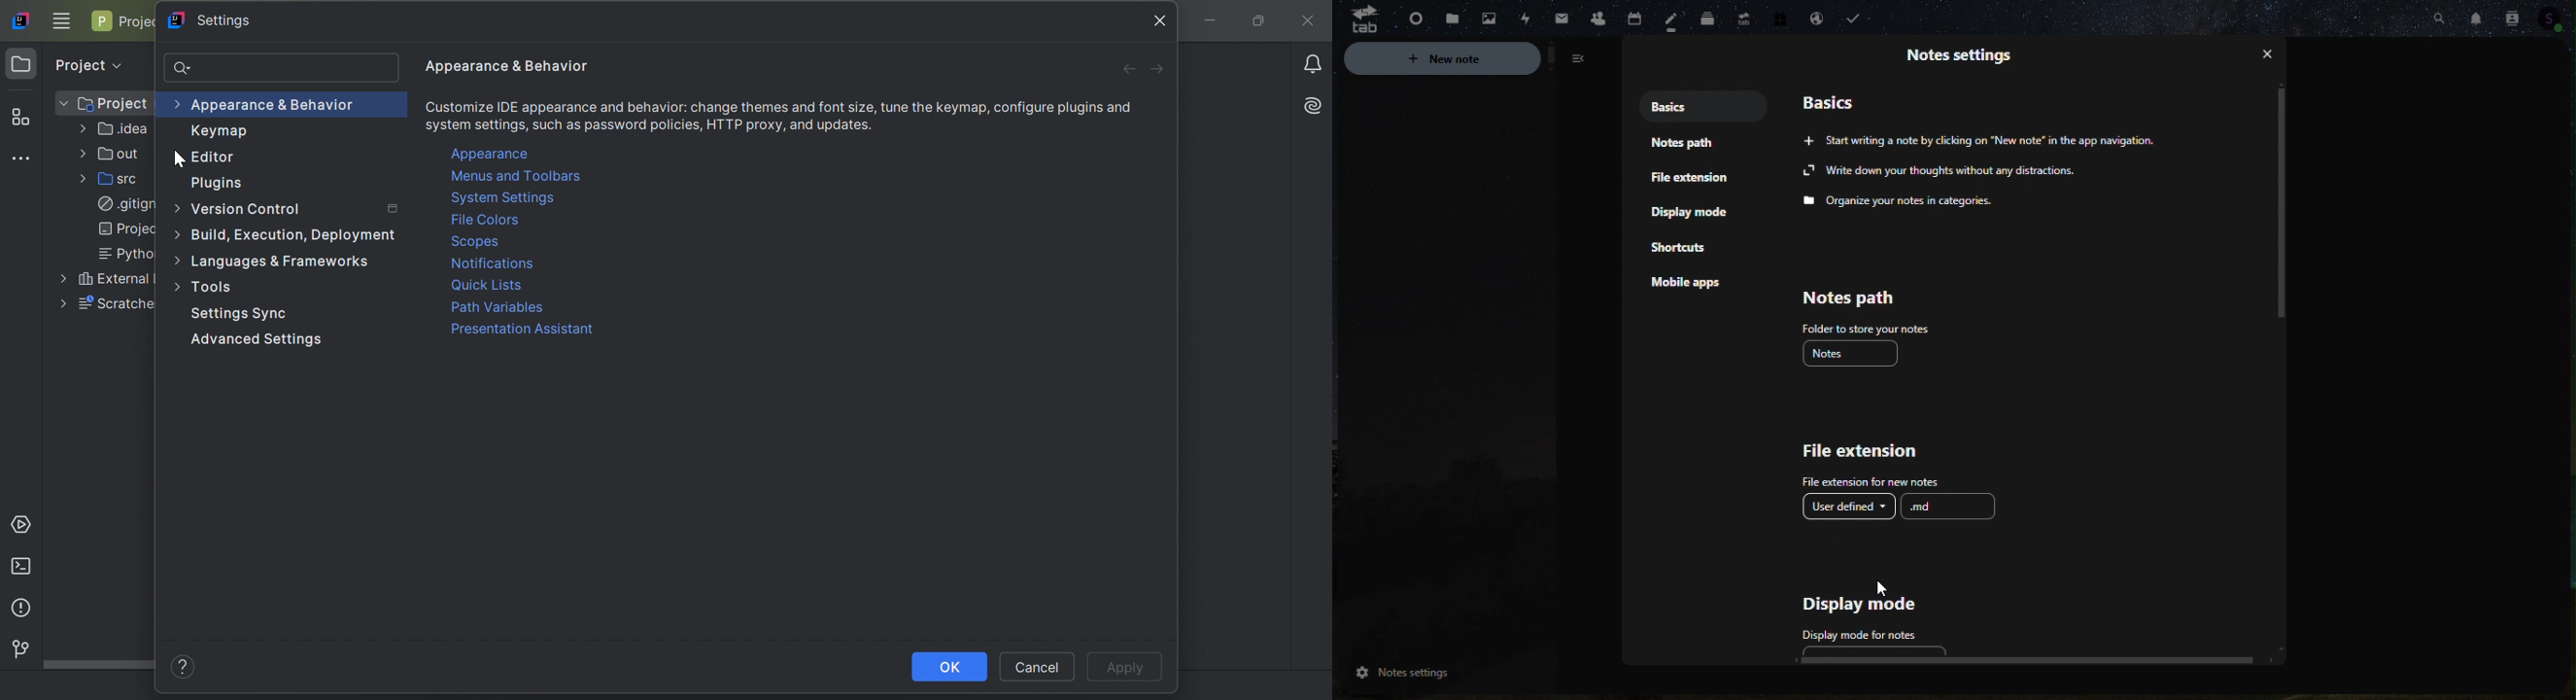  What do you see at coordinates (650, 125) in the screenshot?
I see `system settings, such as password policies, HTTP proxy, and updates.` at bounding box center [650, 125].